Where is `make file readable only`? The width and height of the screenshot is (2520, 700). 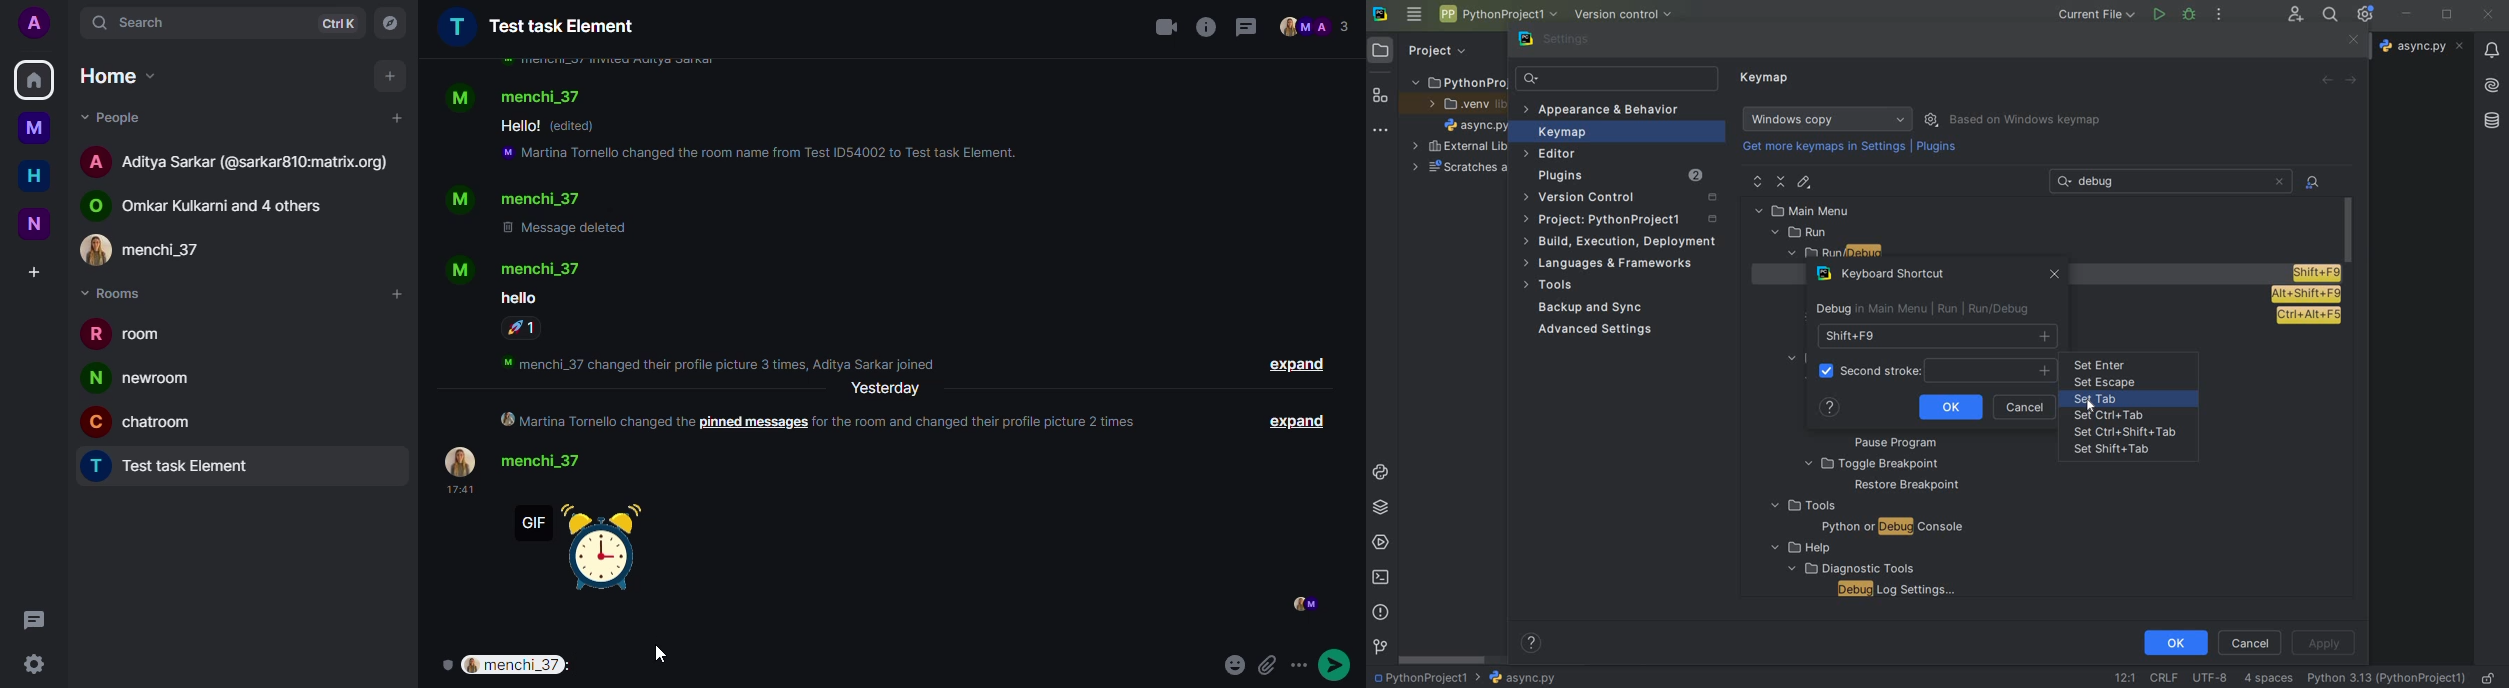
make file readable only is located at coordinates (2490, 677).